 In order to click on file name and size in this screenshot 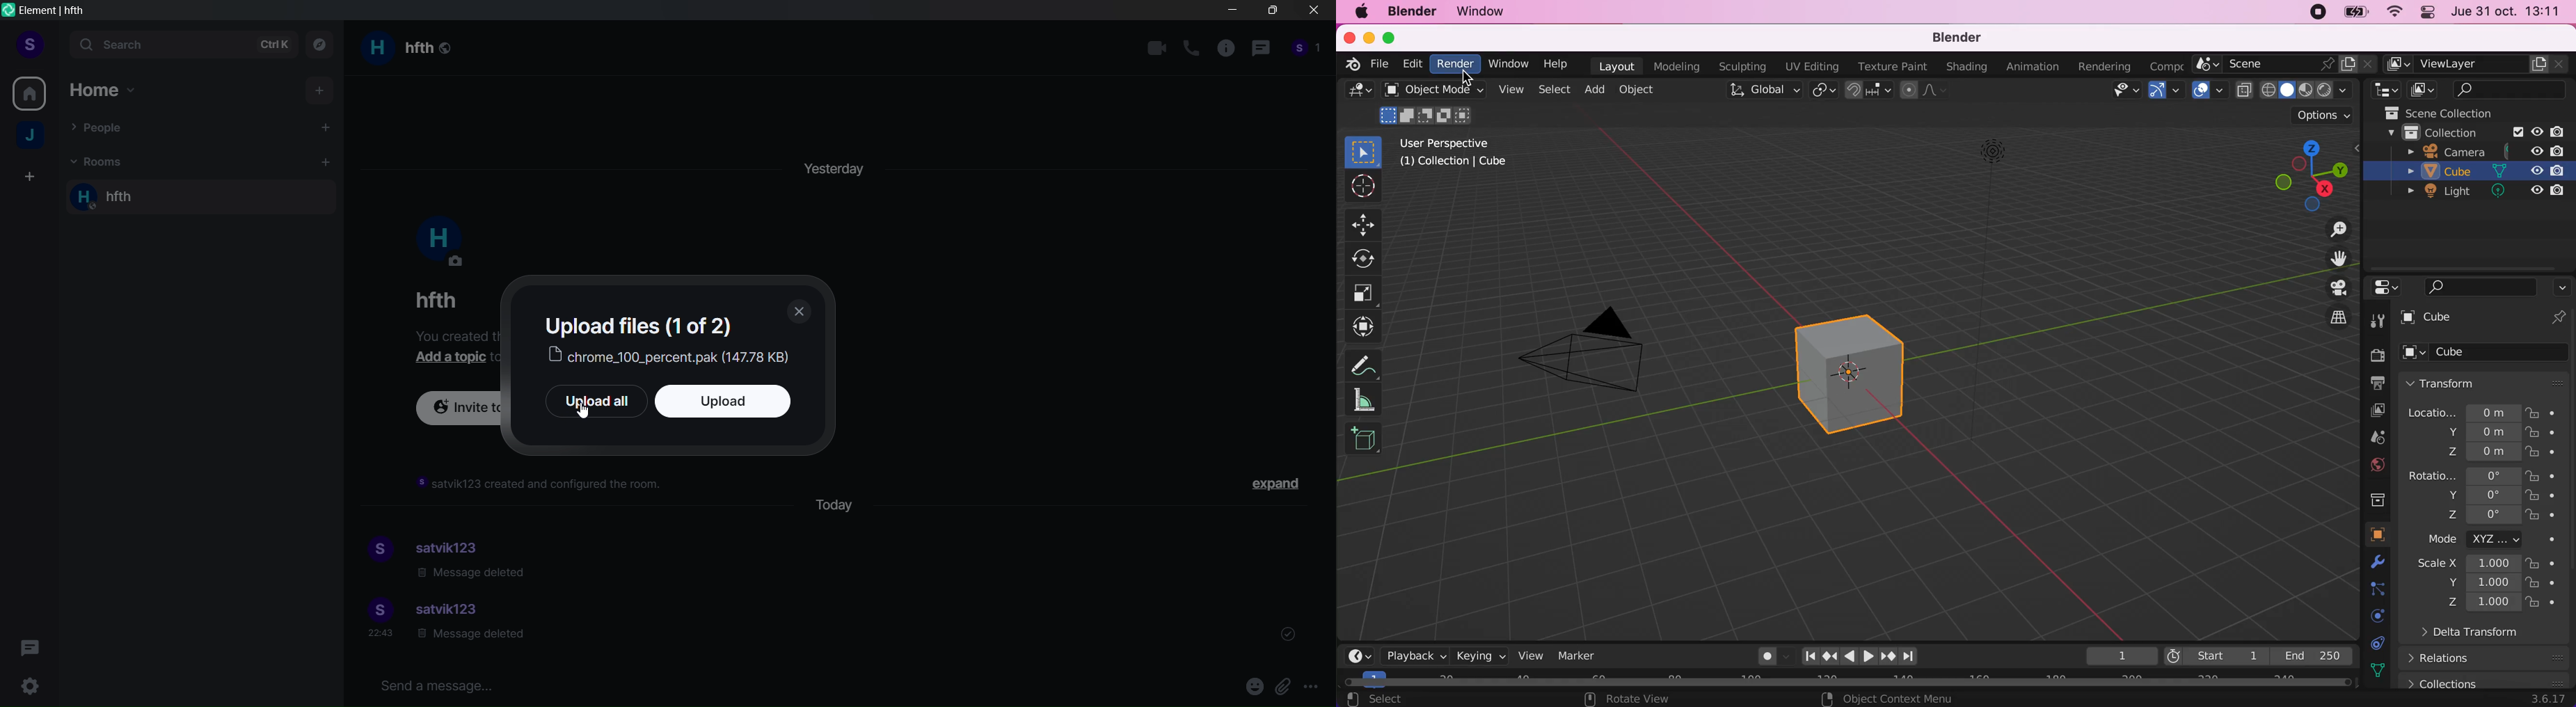, I will do `click(672, 357)`.